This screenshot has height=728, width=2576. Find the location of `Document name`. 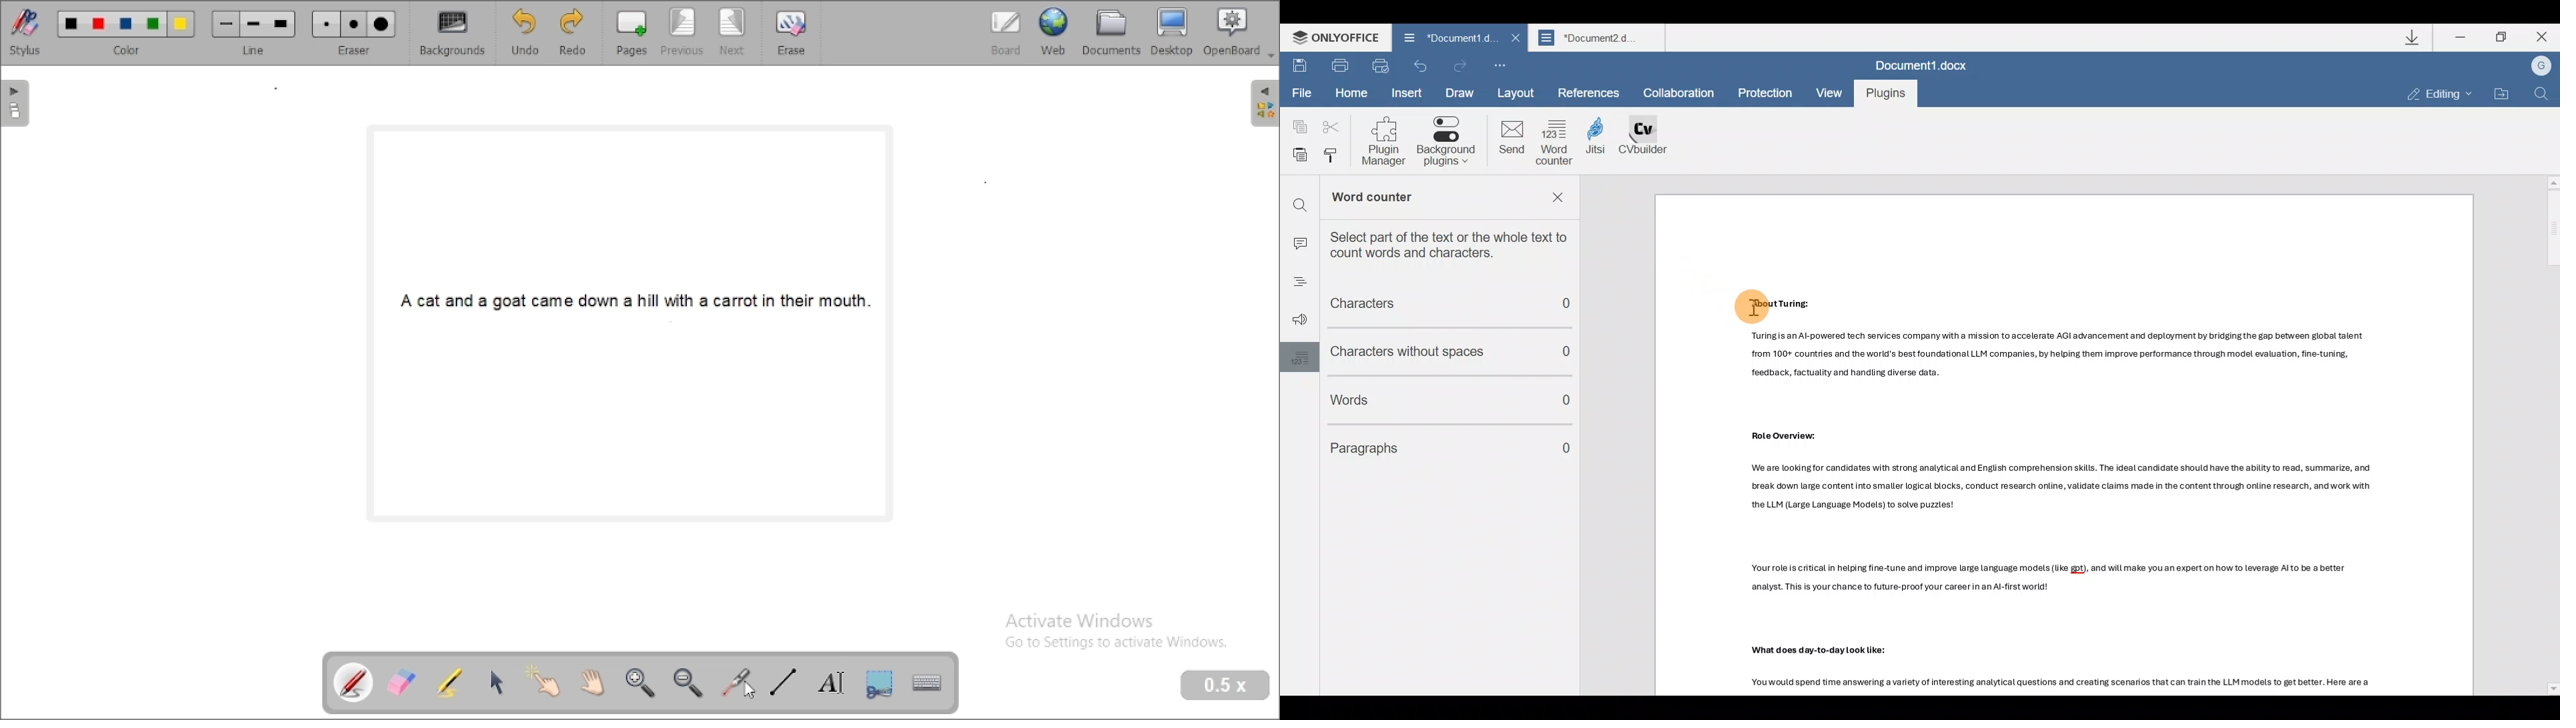

Document name is located at coordinates (1451, 37).